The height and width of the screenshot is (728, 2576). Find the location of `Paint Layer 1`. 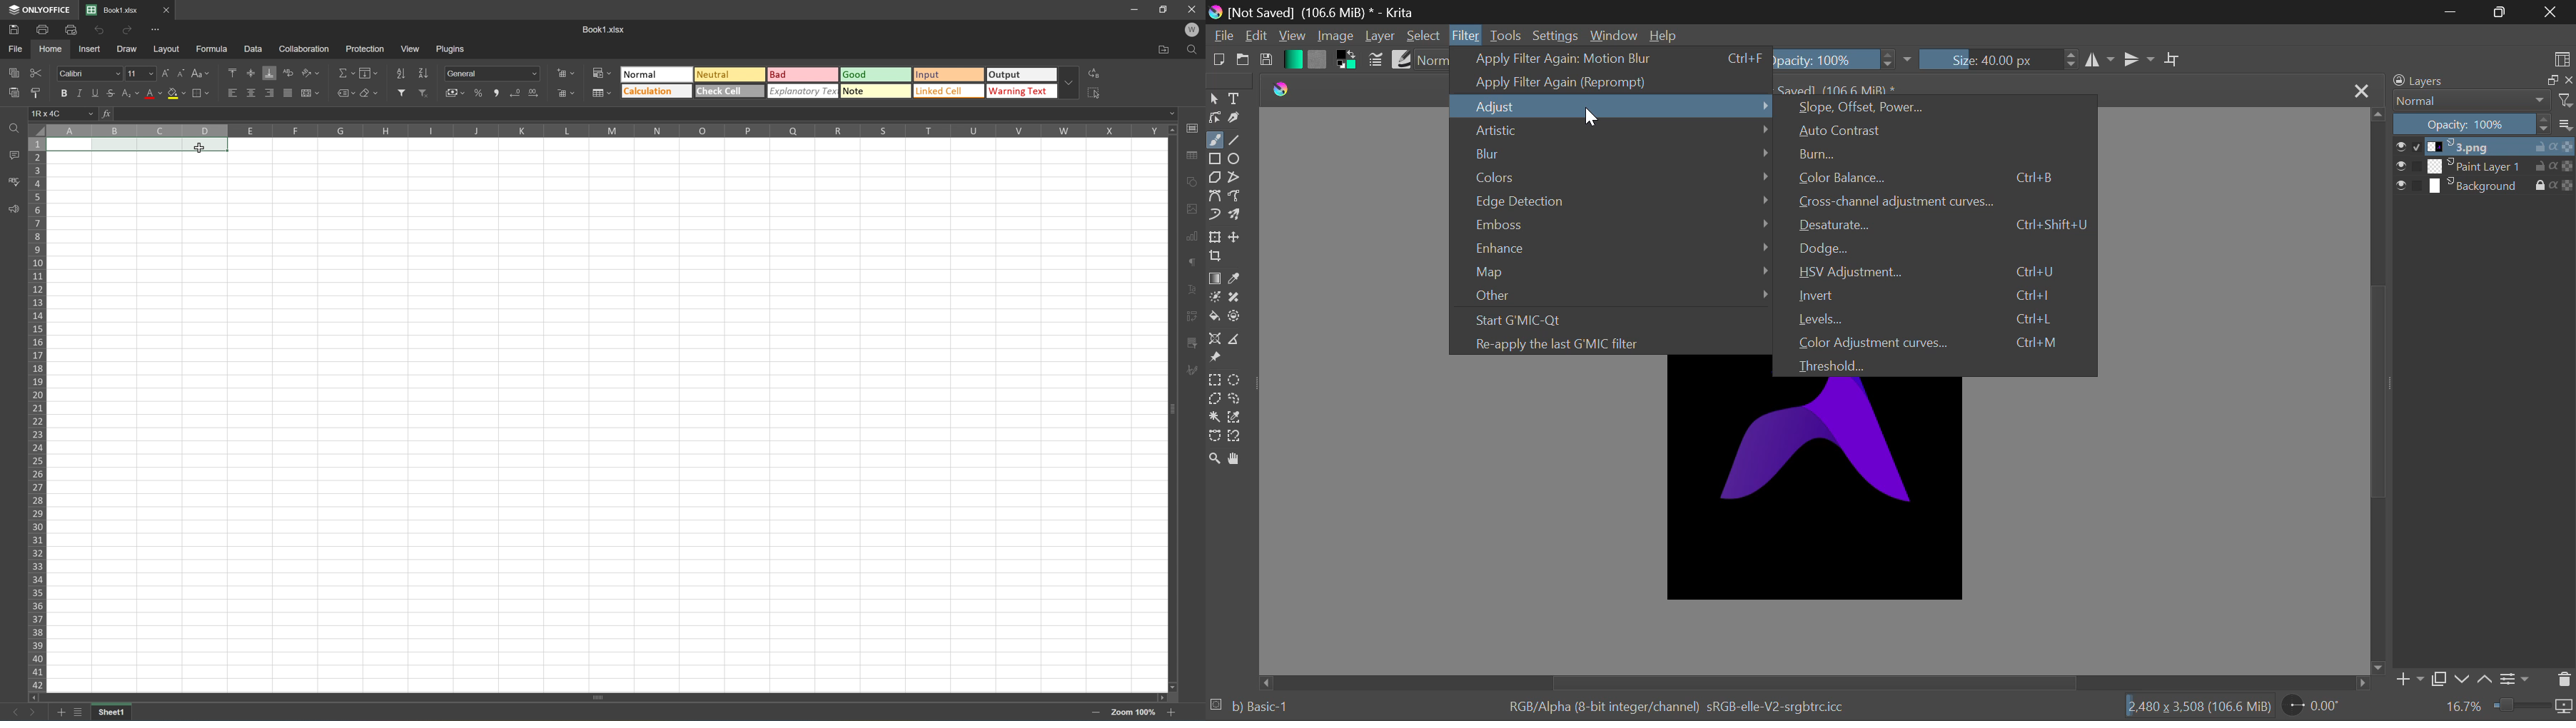

Paint Layer 1 is located at coordinates (2485, 166).